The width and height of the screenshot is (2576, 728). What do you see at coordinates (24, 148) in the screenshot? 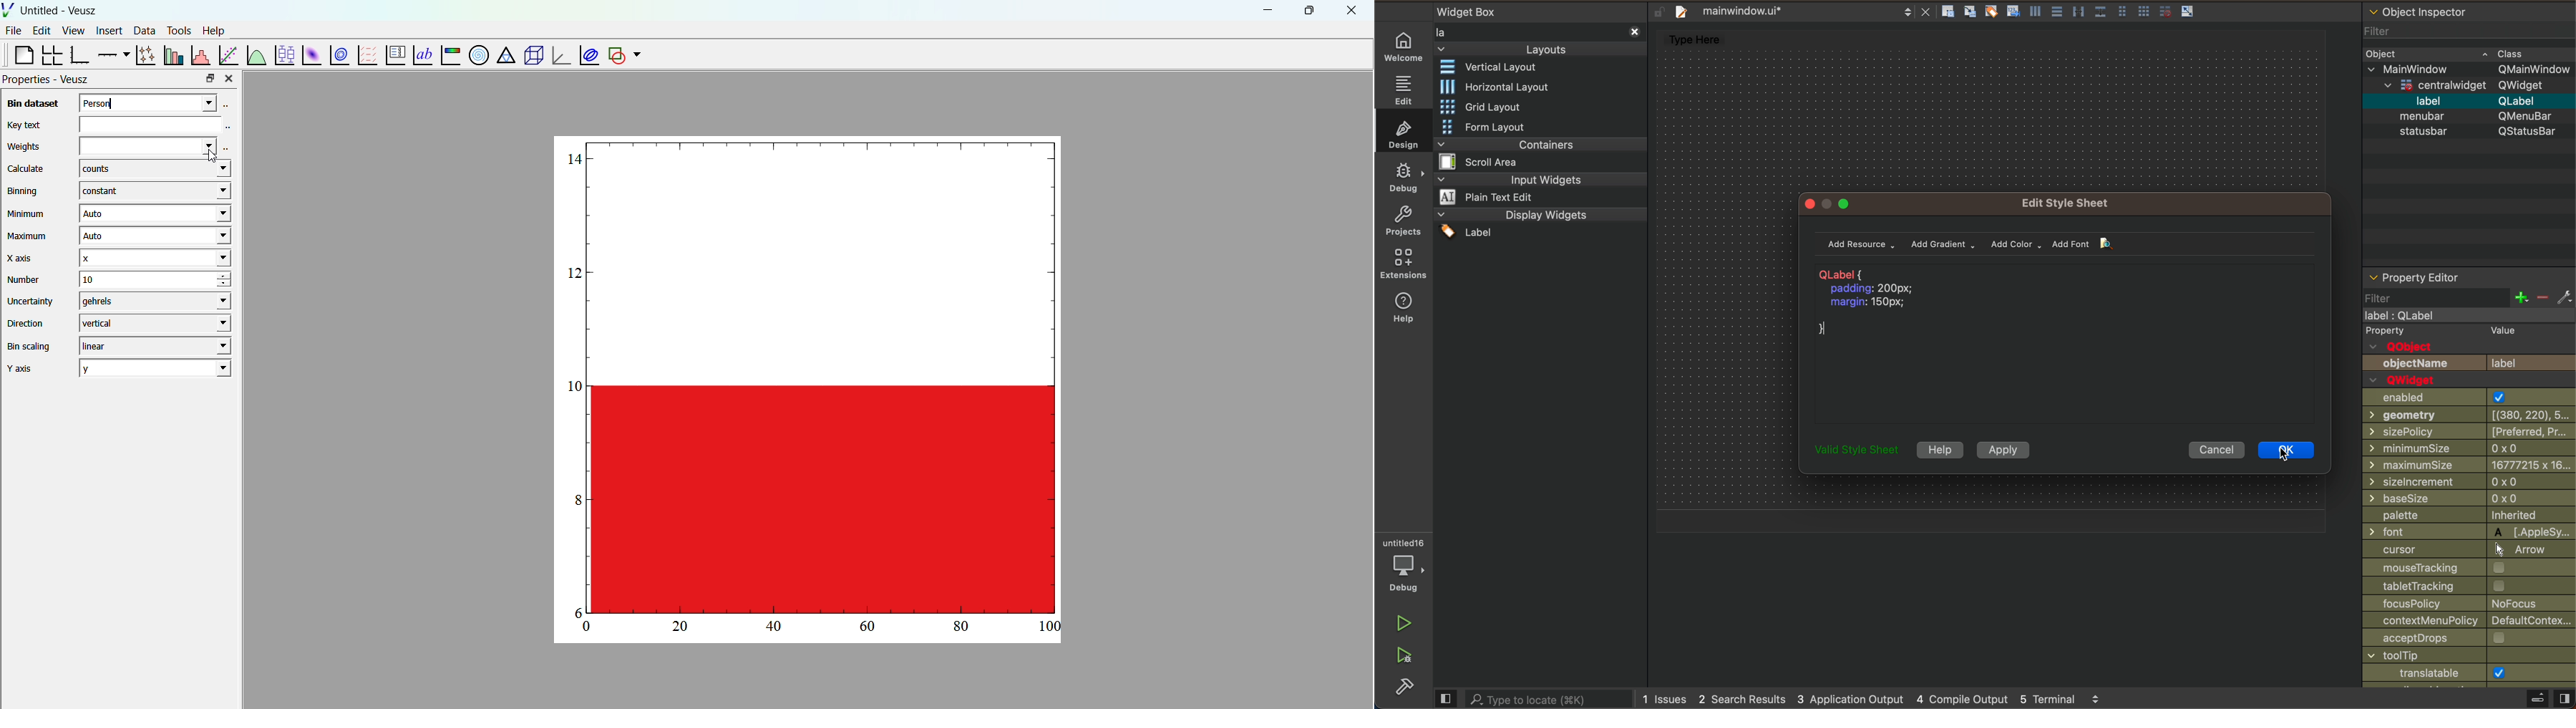
I see `Weights` at bounding box center [24, 148].